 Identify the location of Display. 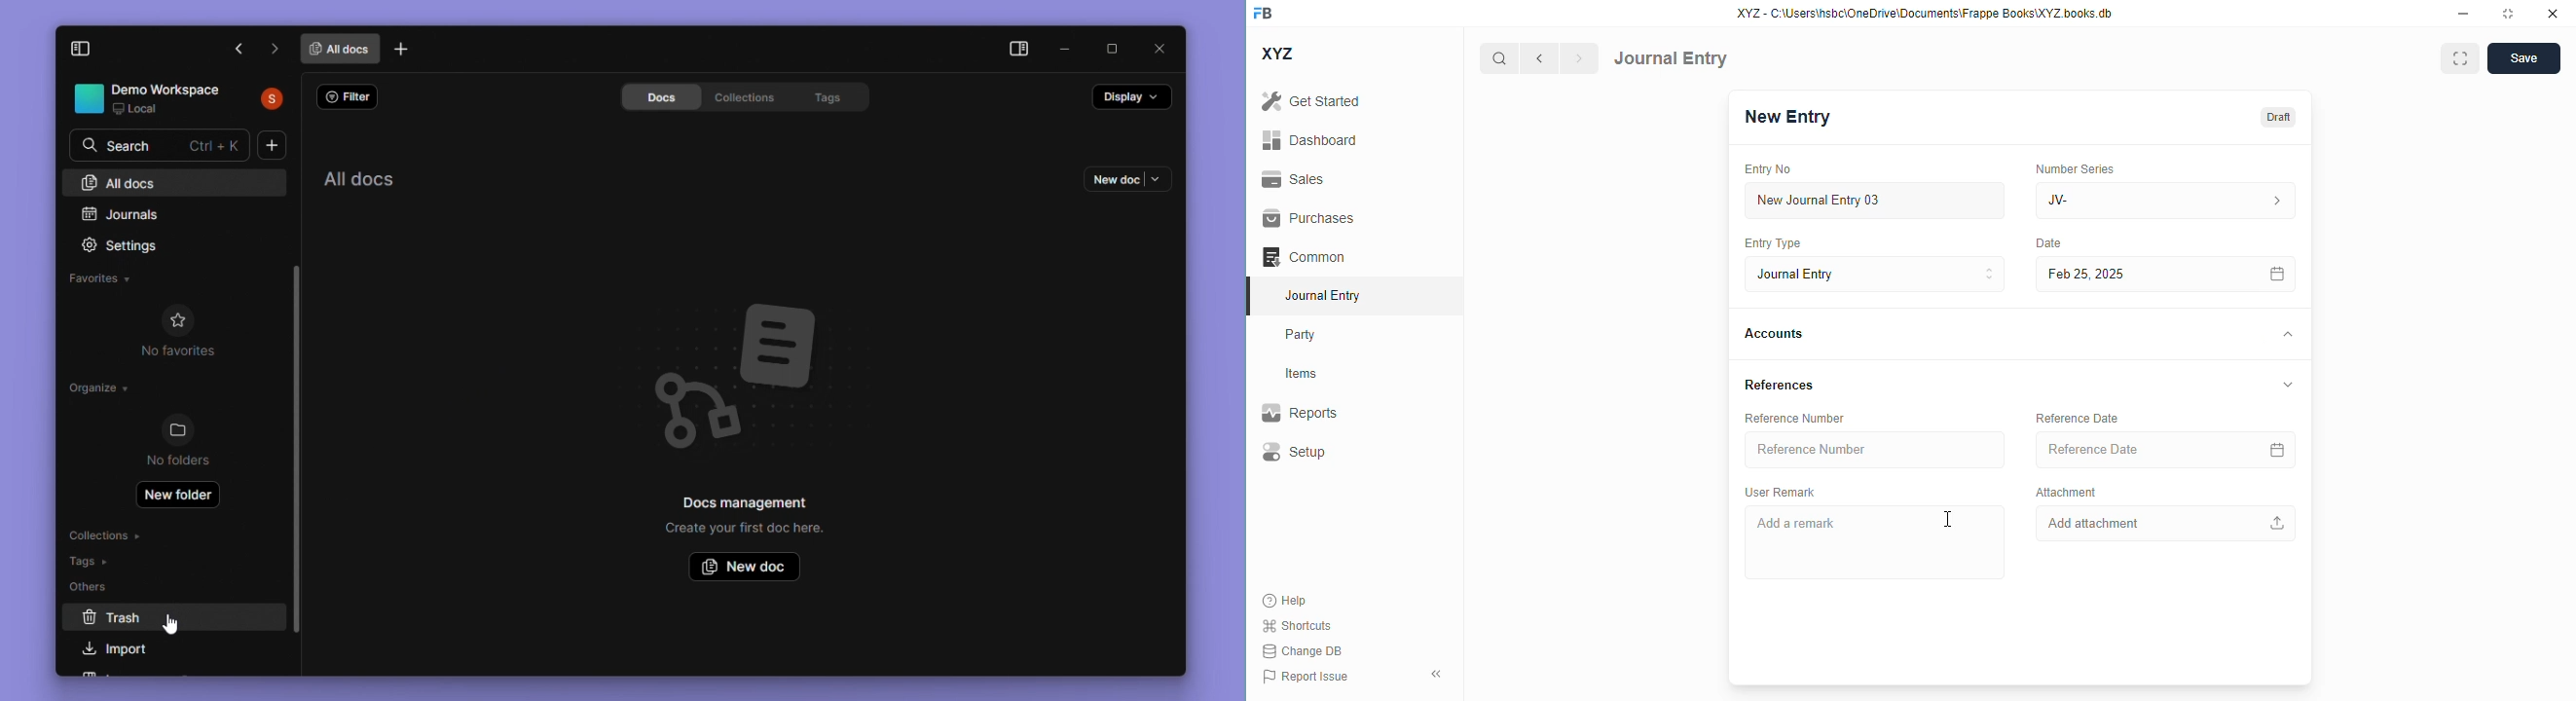
(1132, 97).